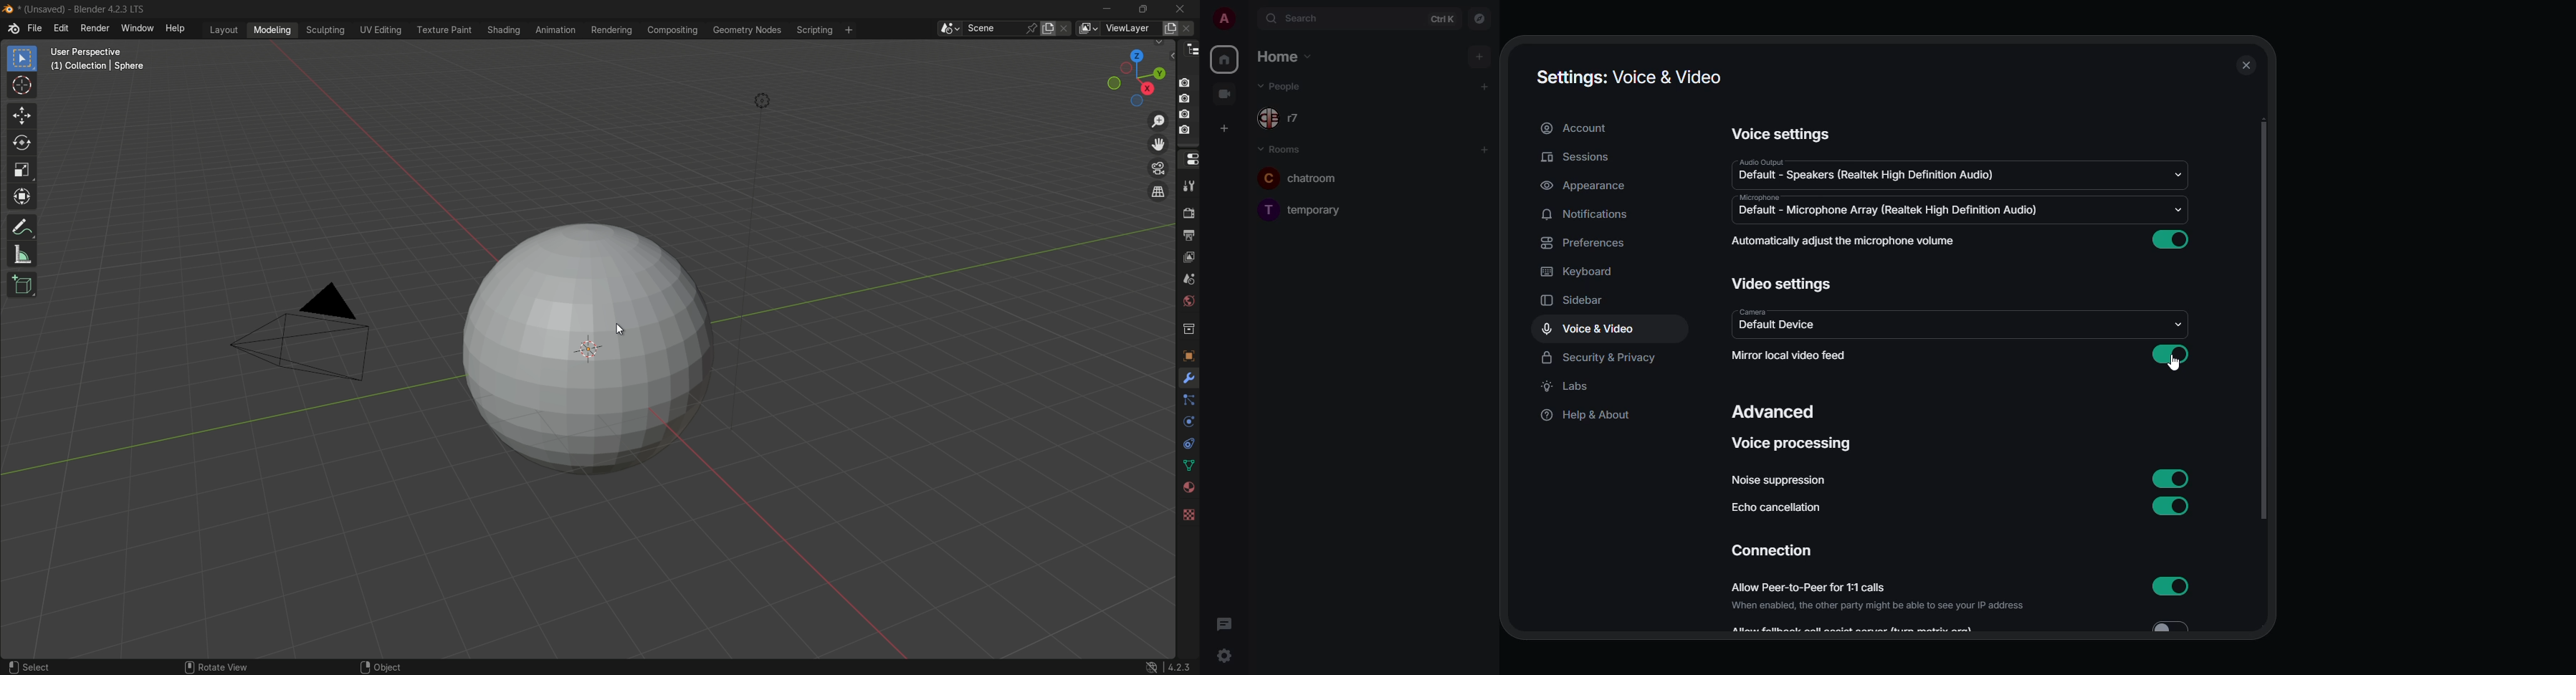 The image size is (2576, 700). Describe the element at coordinates (1188, 214) in the screenshot. I see `render` at that location.